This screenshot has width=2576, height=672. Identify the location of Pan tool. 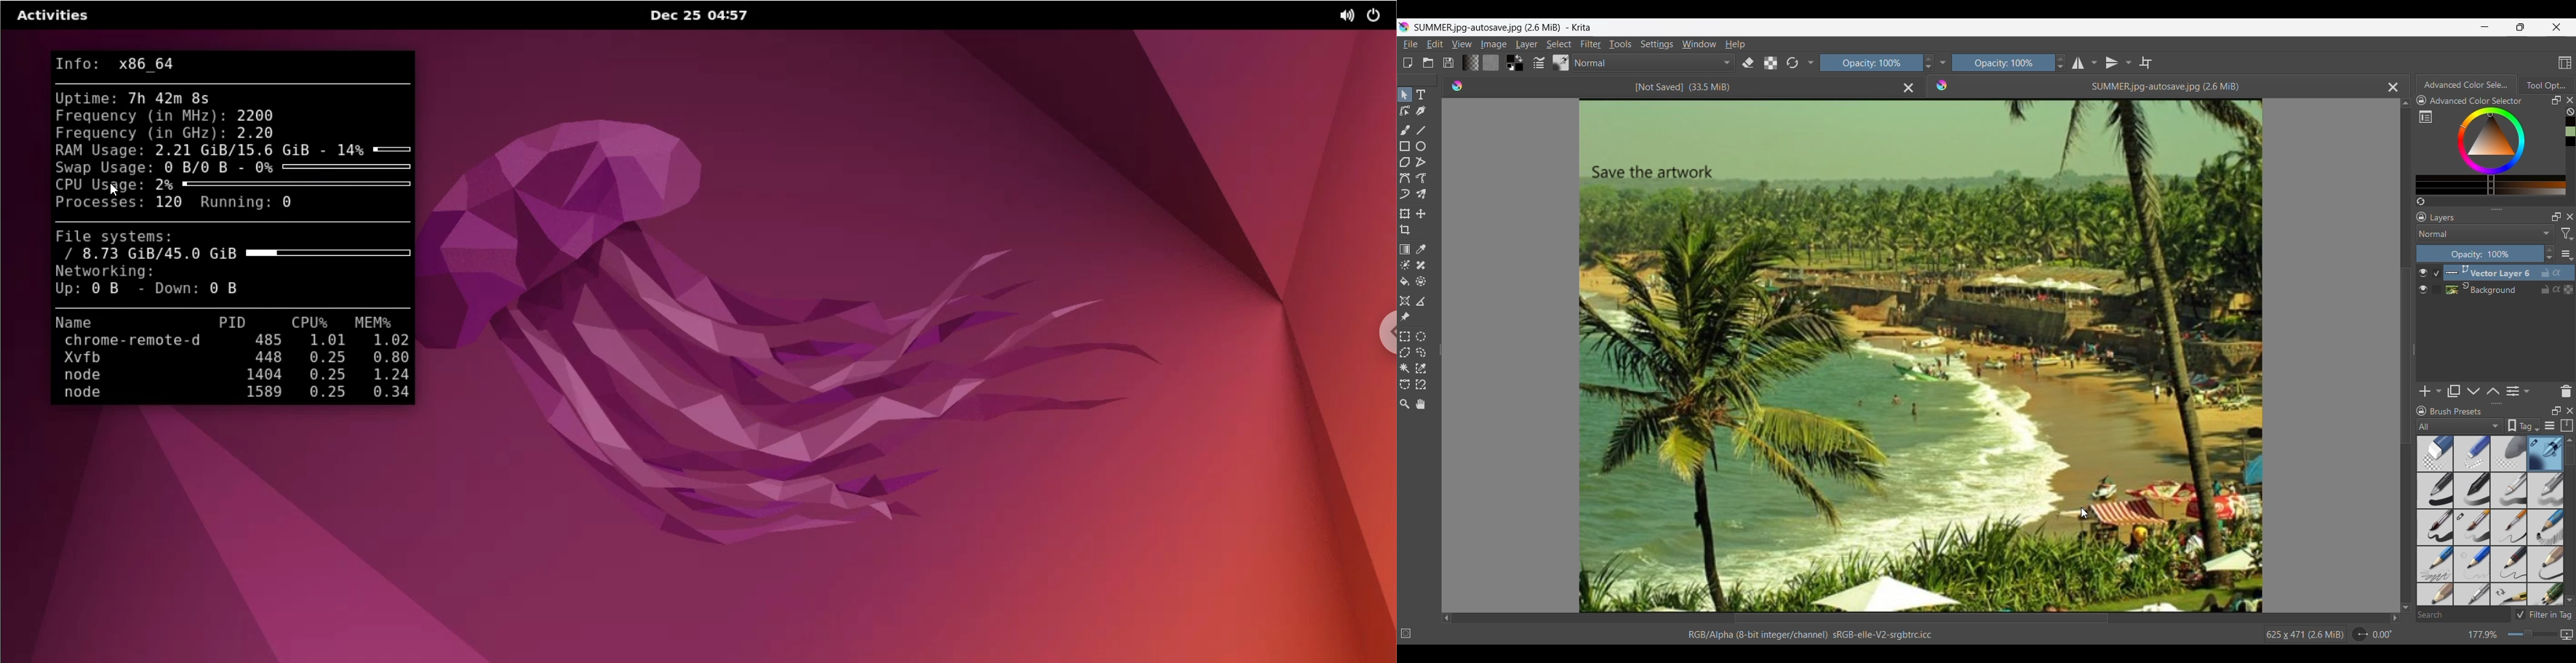
(1420, 404).